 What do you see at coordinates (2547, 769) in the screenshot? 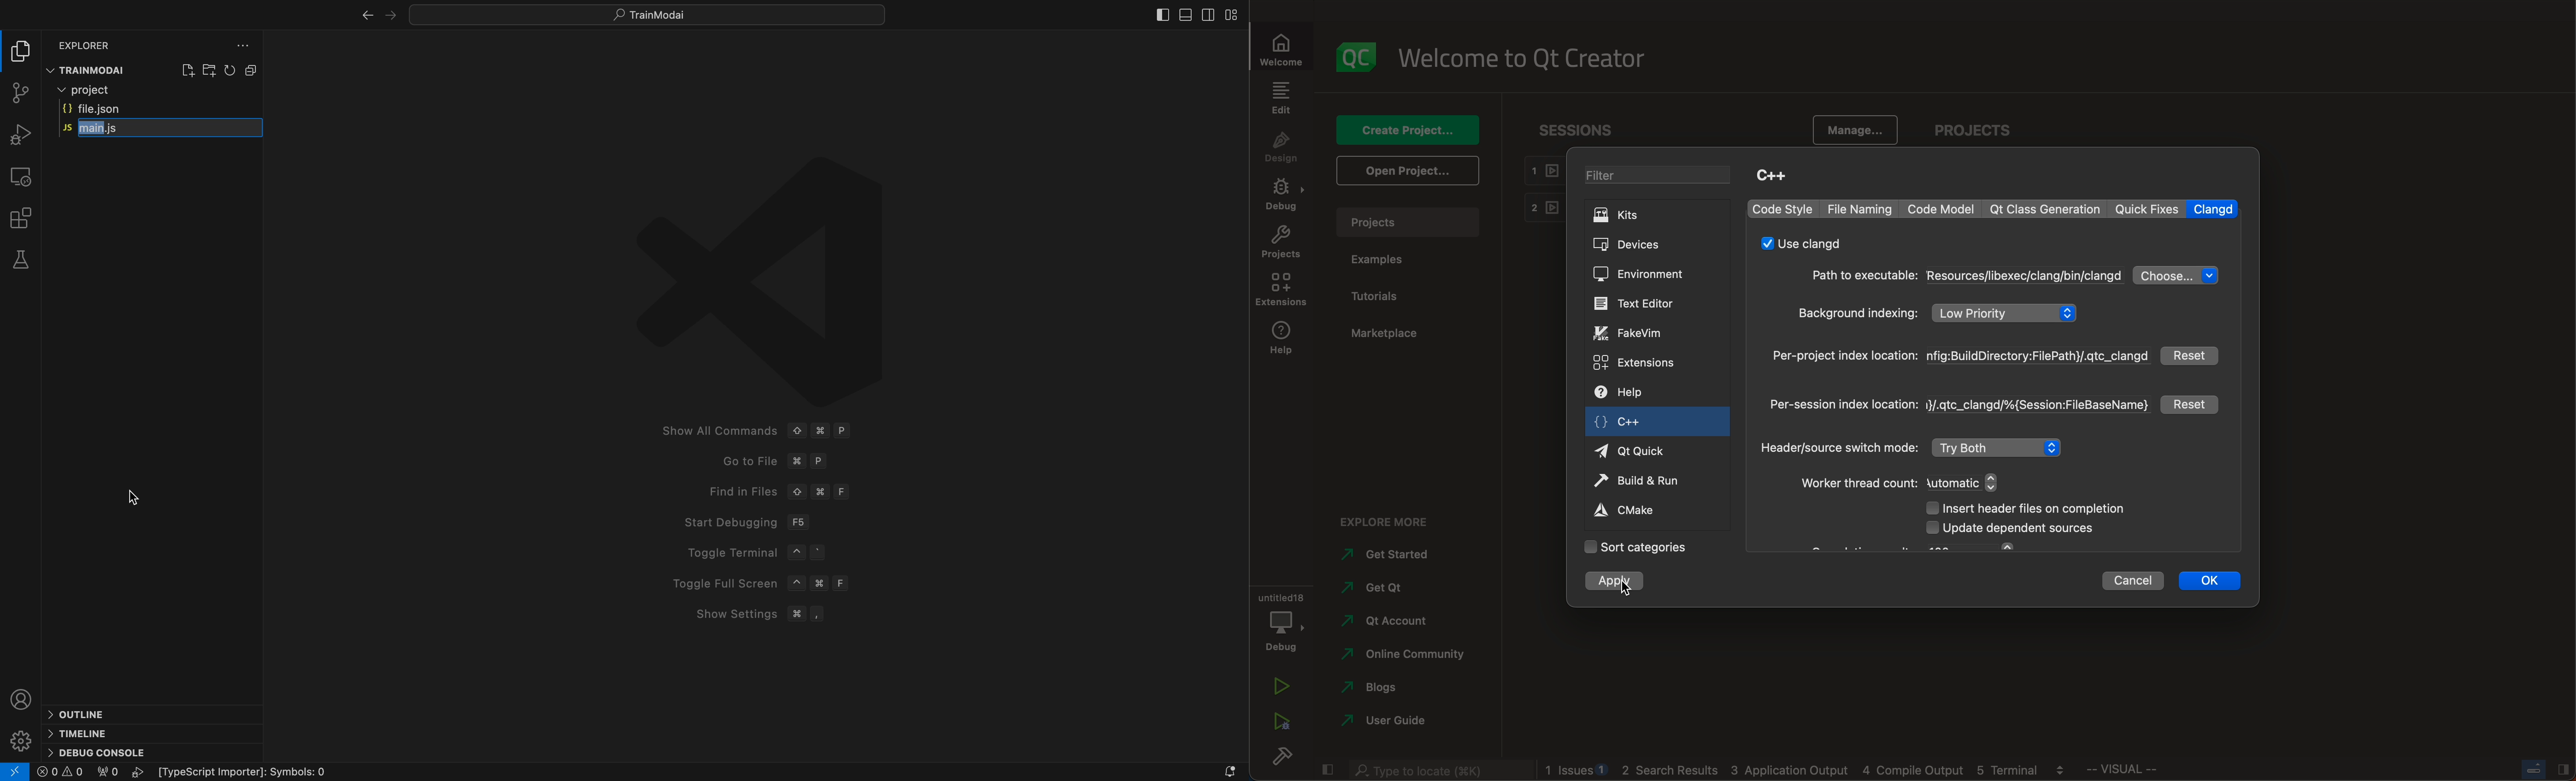
I see `` at bounding box center [2547, 769].